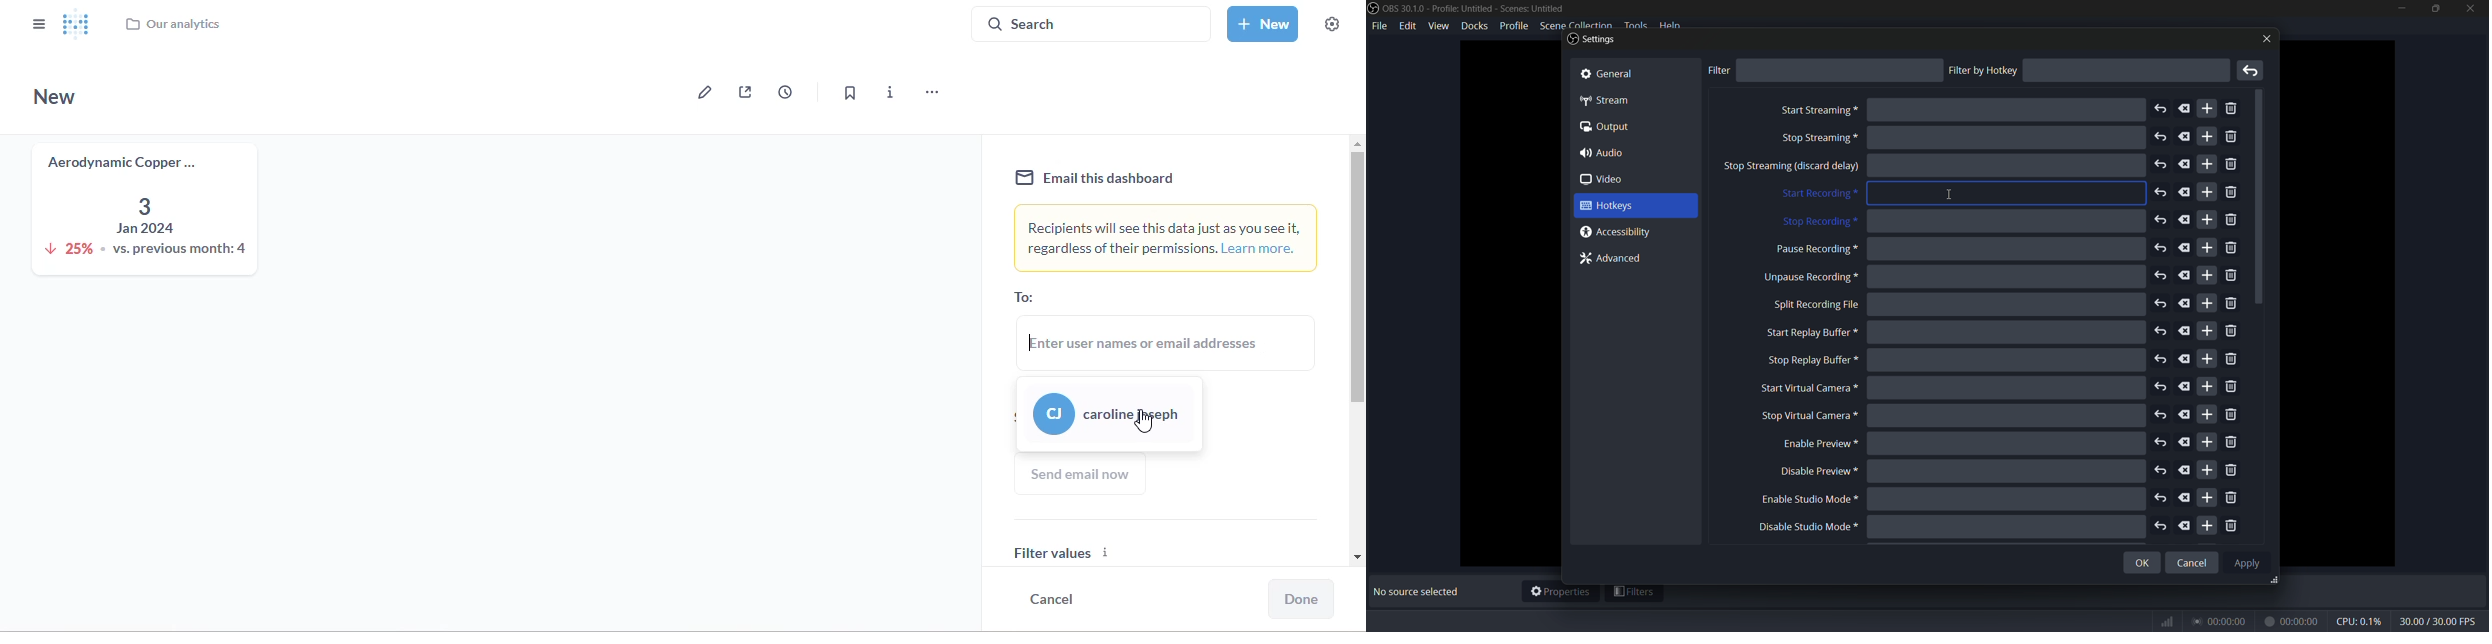 The width and height of the screenshot is (2492, 644). Describe the element at coordinates (1616, 260) in the screenshot. I see `7% Advanced` at that location.